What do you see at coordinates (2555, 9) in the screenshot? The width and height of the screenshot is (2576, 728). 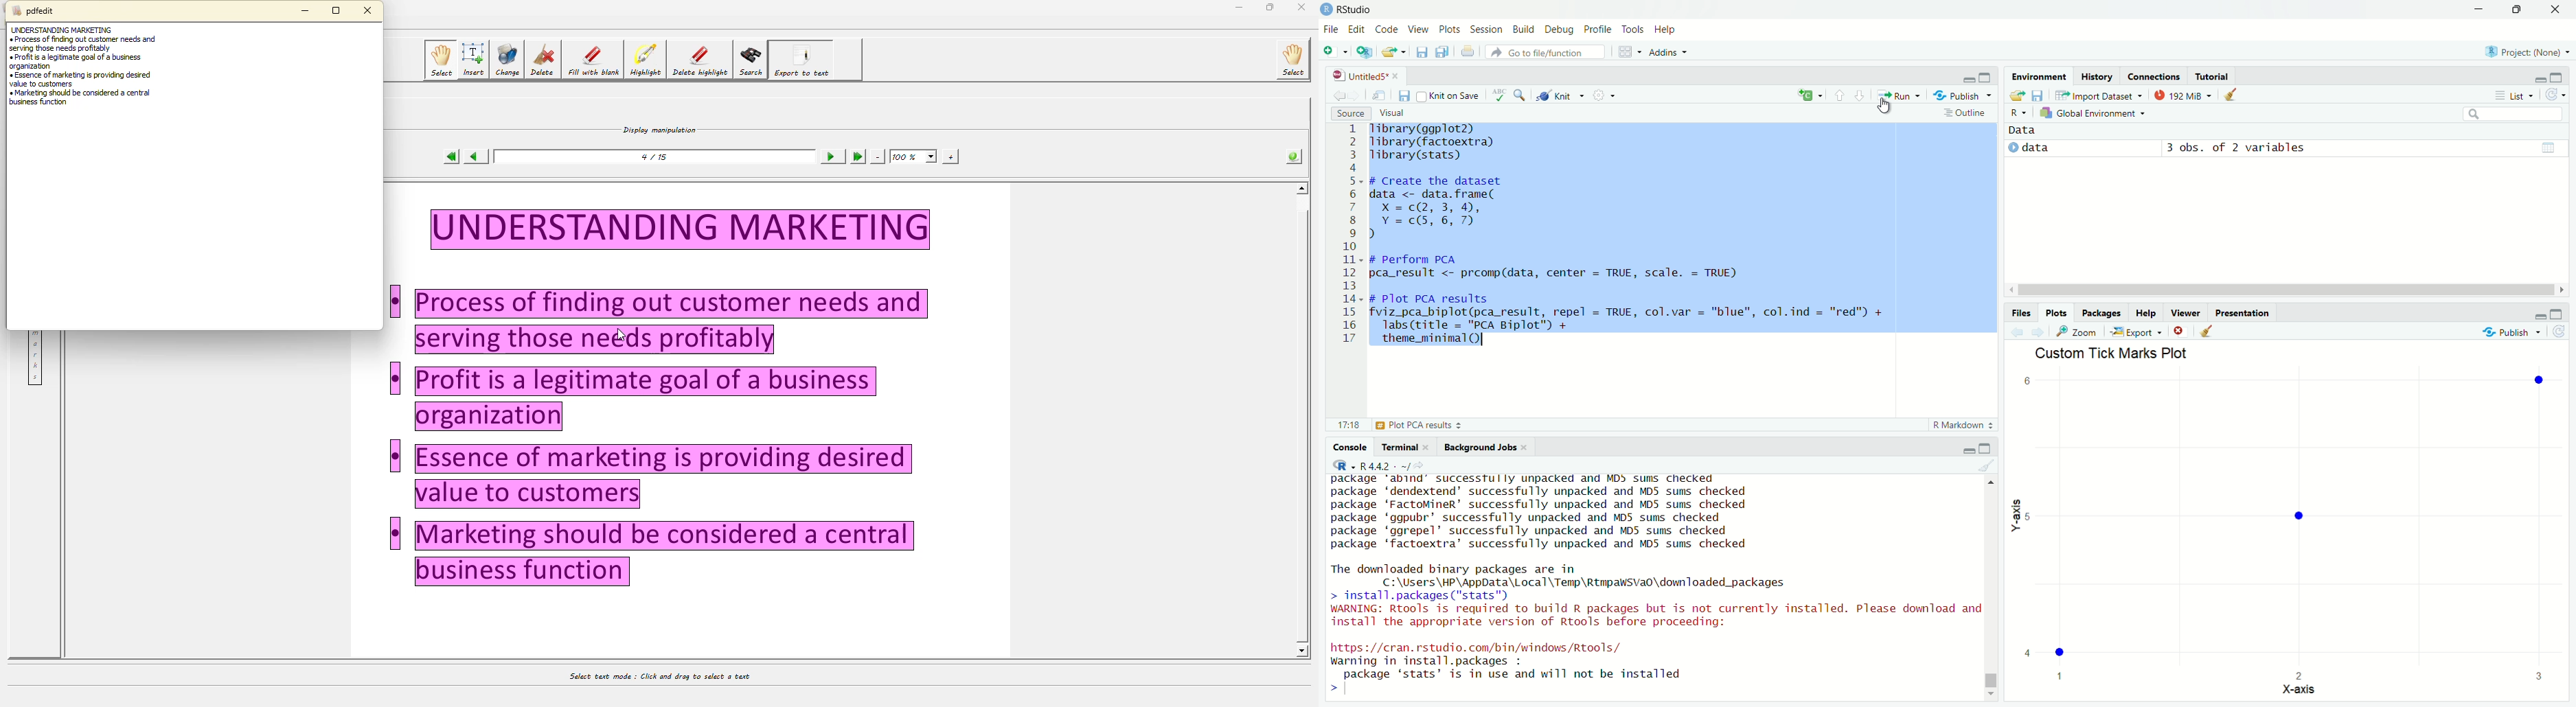 I see `Close` at bounding box center [2555, 9].